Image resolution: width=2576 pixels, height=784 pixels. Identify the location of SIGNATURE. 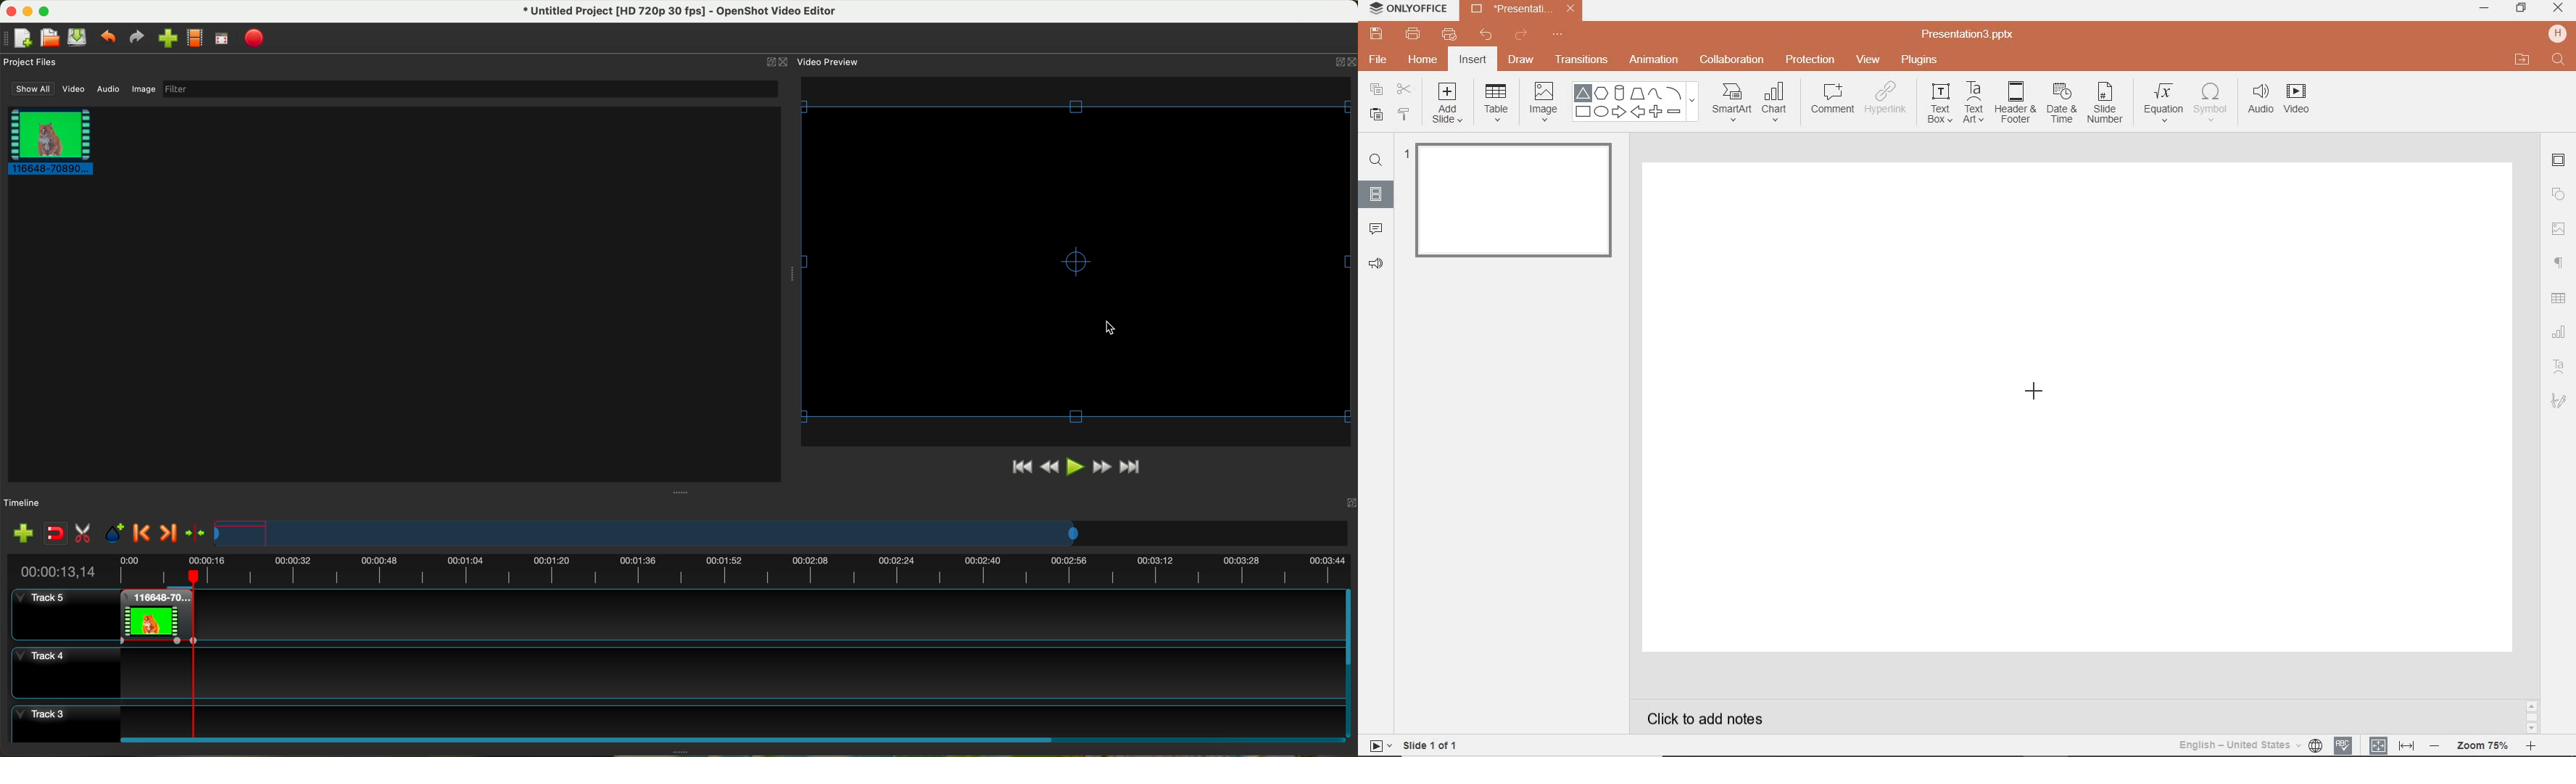
(2561, 400).